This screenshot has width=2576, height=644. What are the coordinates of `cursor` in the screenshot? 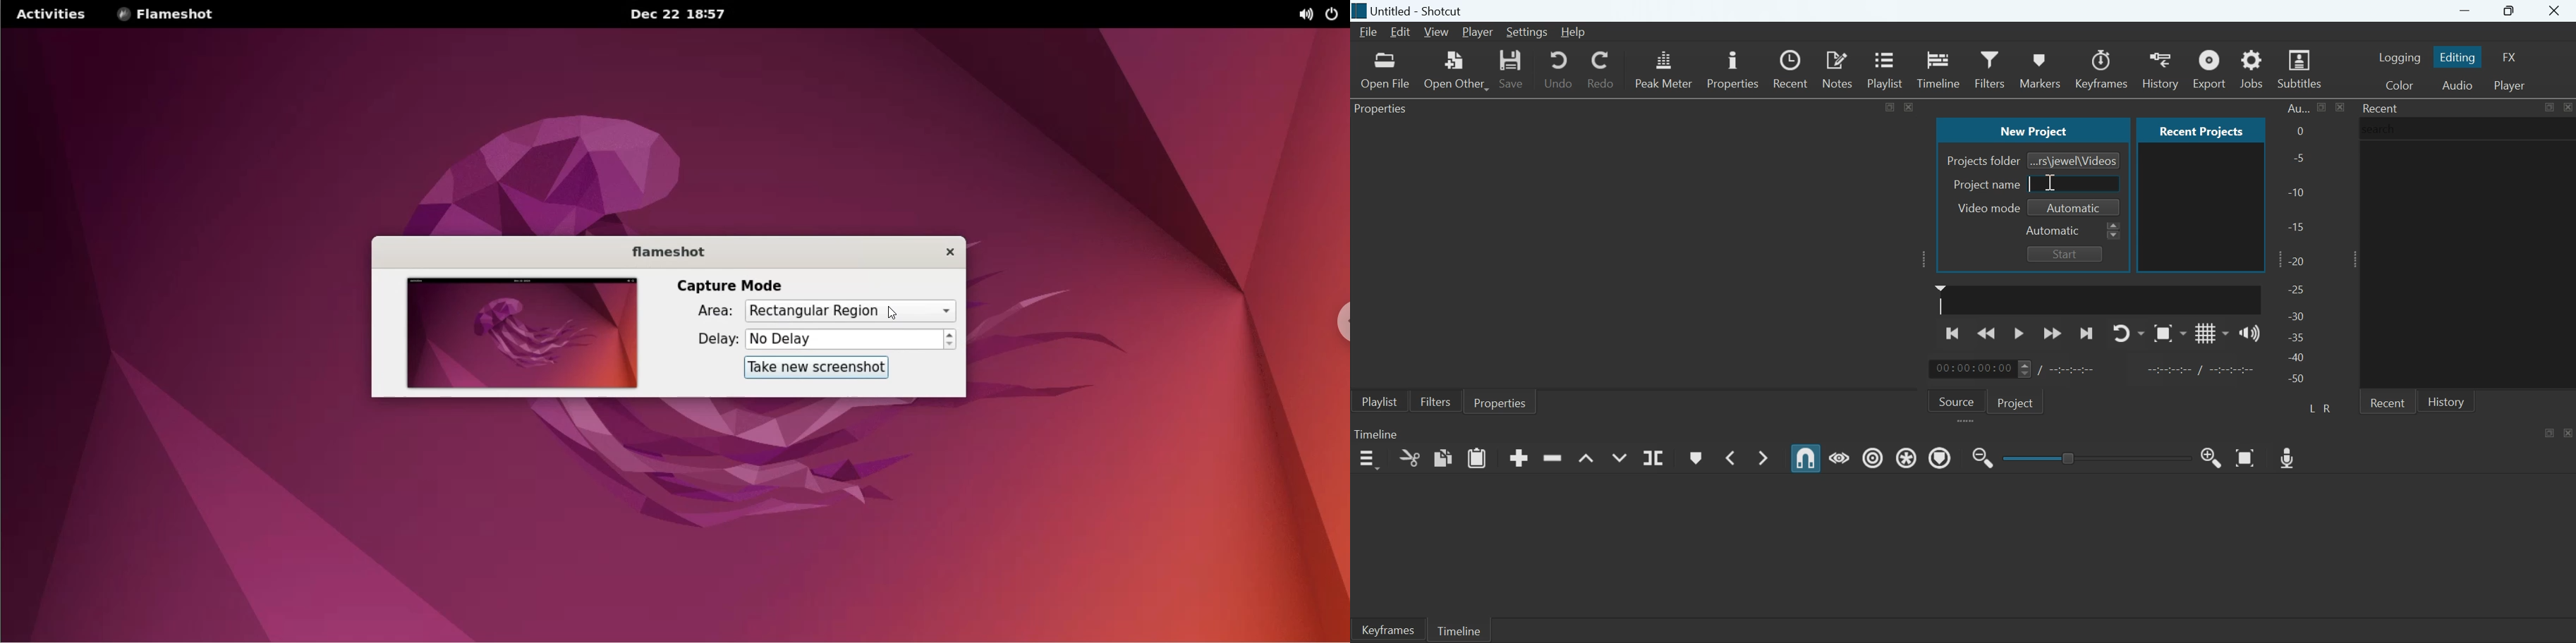 It's located at (2032, 183).